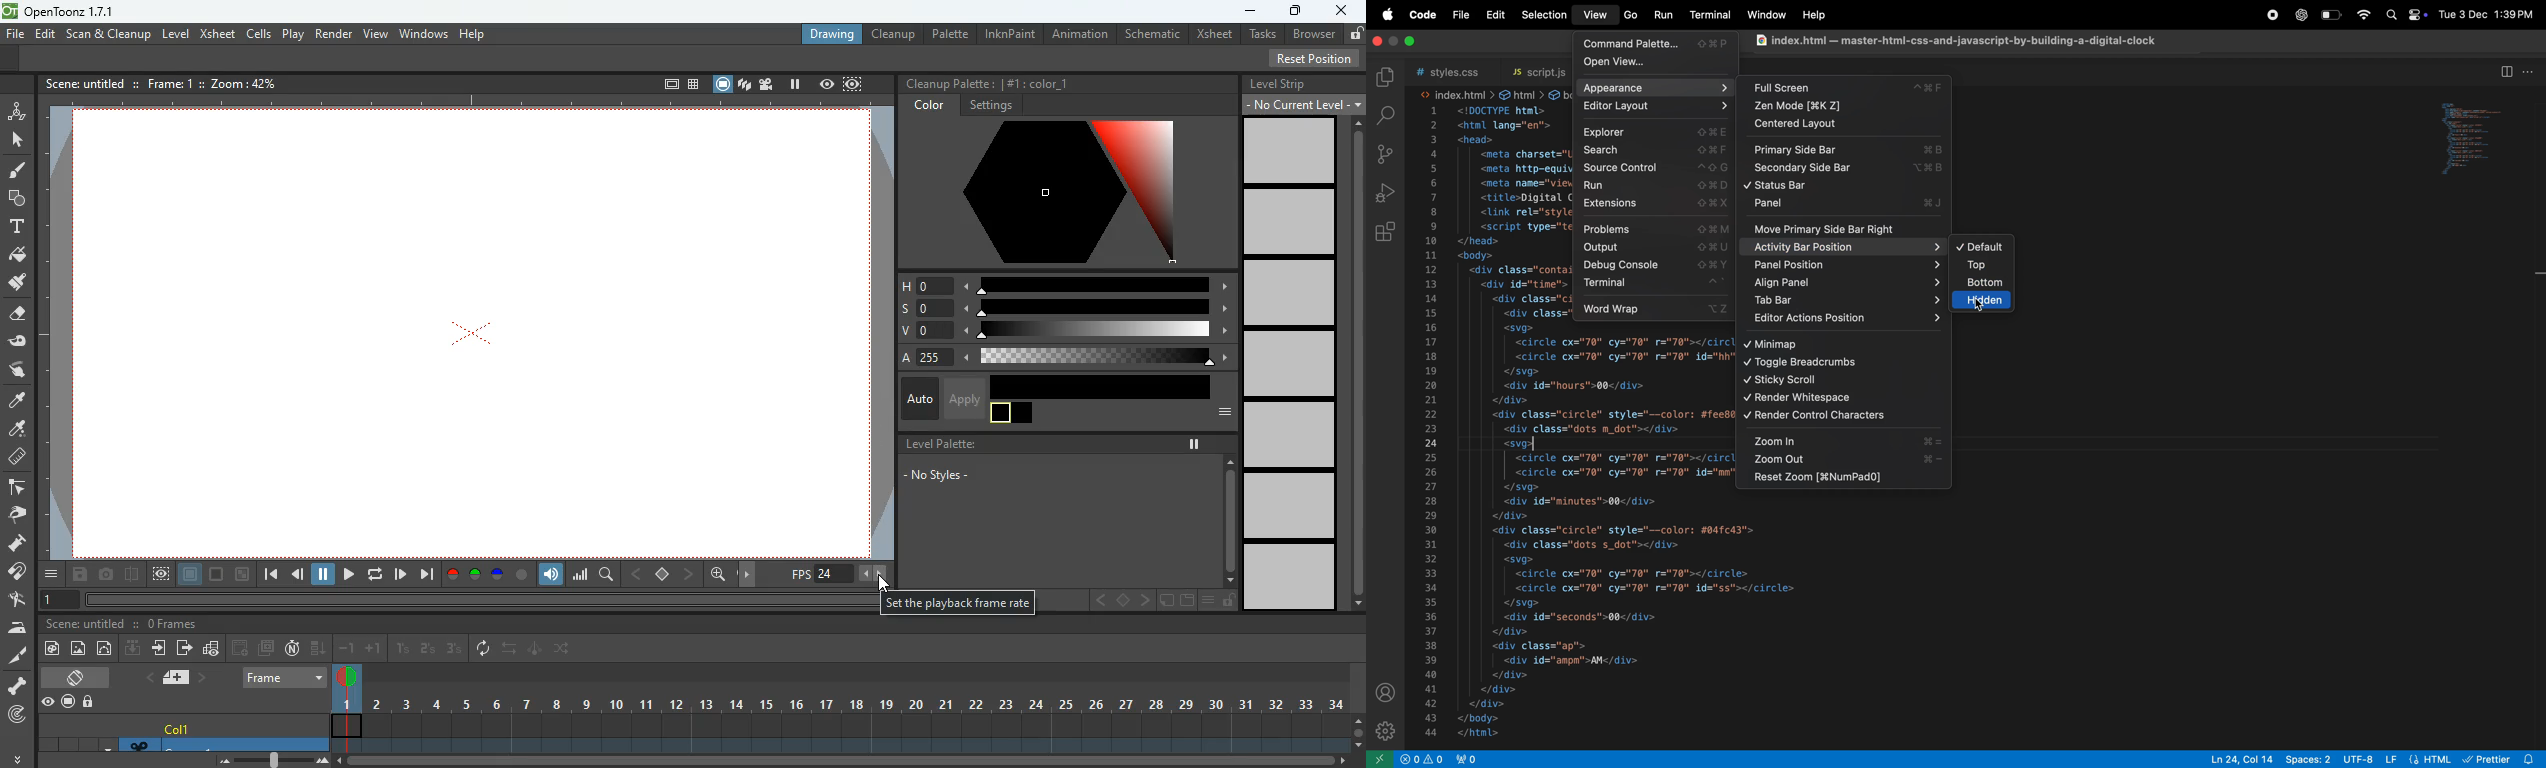 The width and height of the screenshot is (2548, 784). I want to click on paint, so click(16, 173).